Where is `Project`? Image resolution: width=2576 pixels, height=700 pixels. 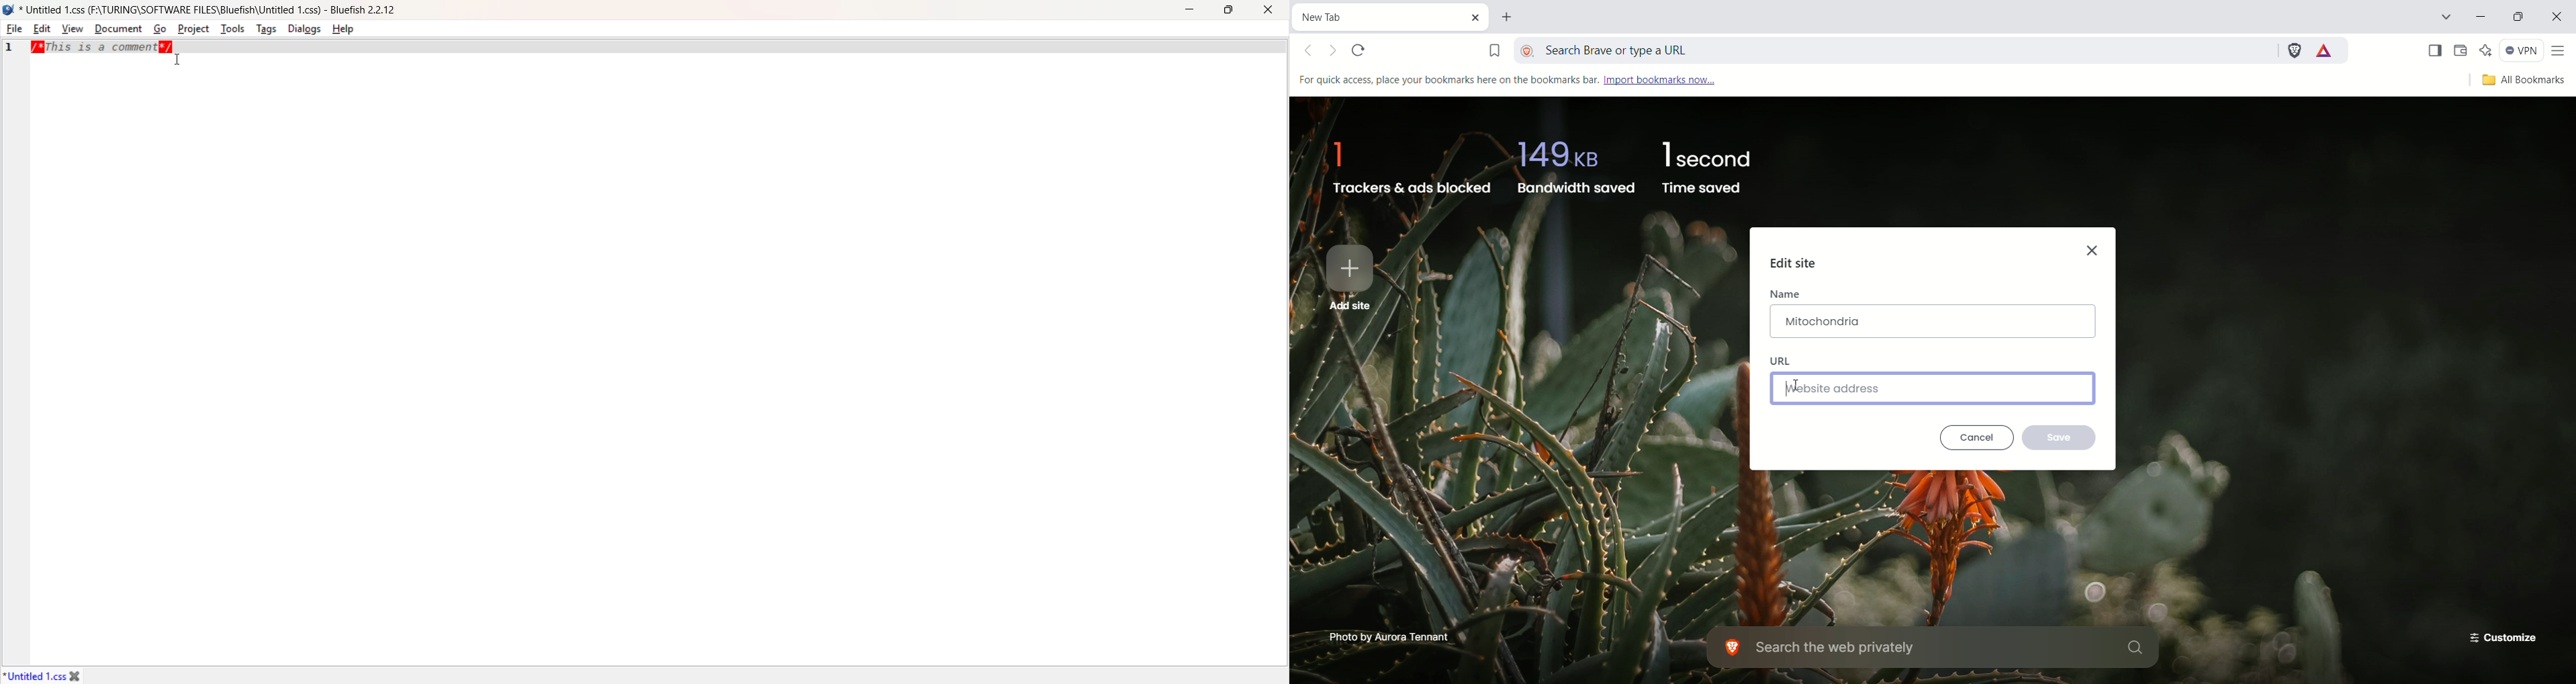 Project is located at coordinates (194, 28).